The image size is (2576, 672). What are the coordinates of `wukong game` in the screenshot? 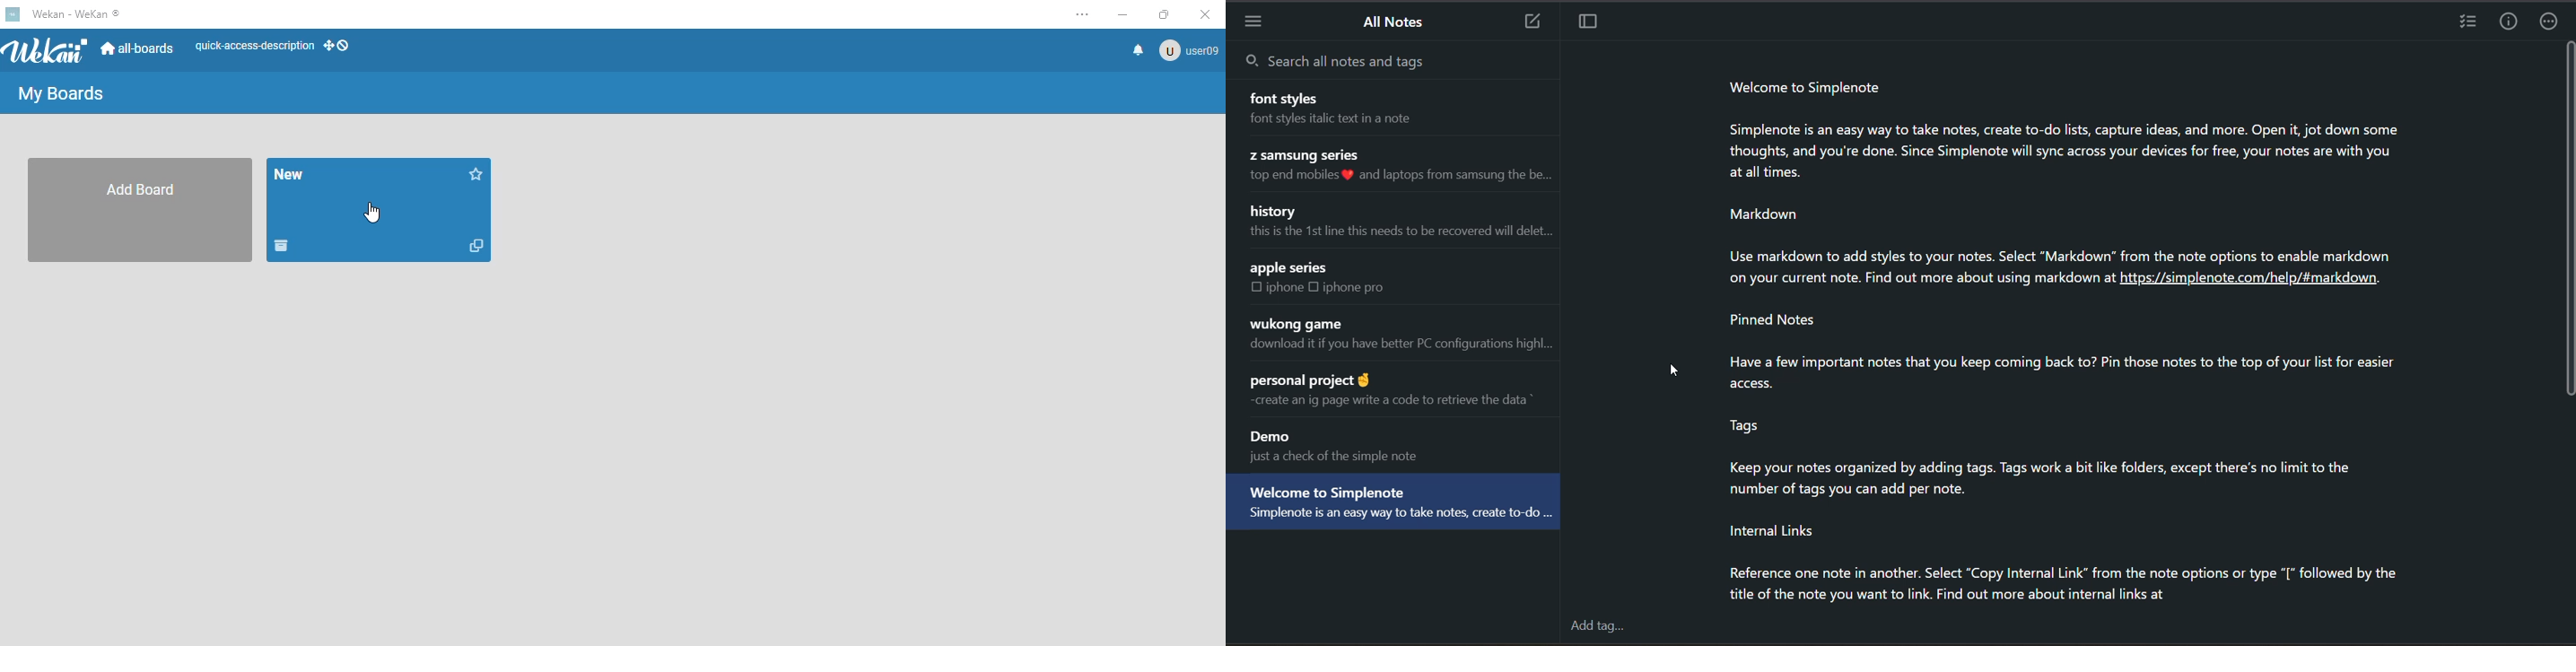 It's located at (1295, 322).